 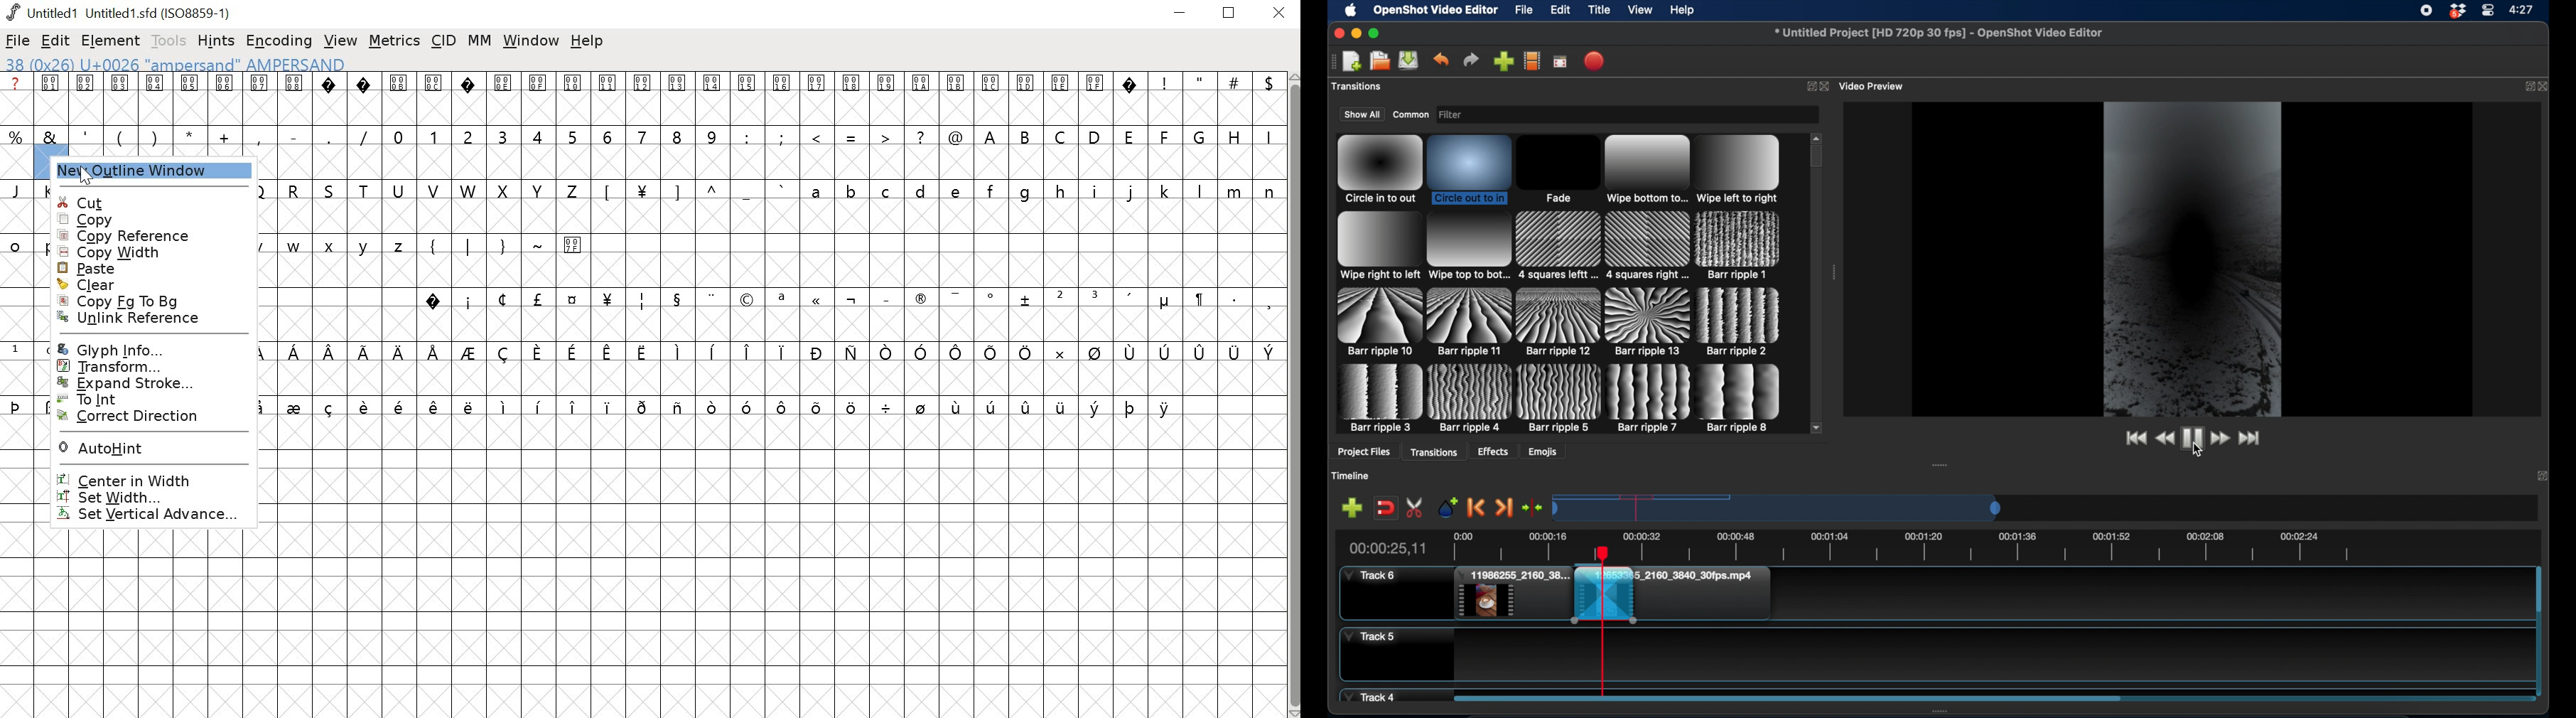 What do you see at coordinates (470, 245) in the screenshot?
I see `|` at bounding box center [470, 245].